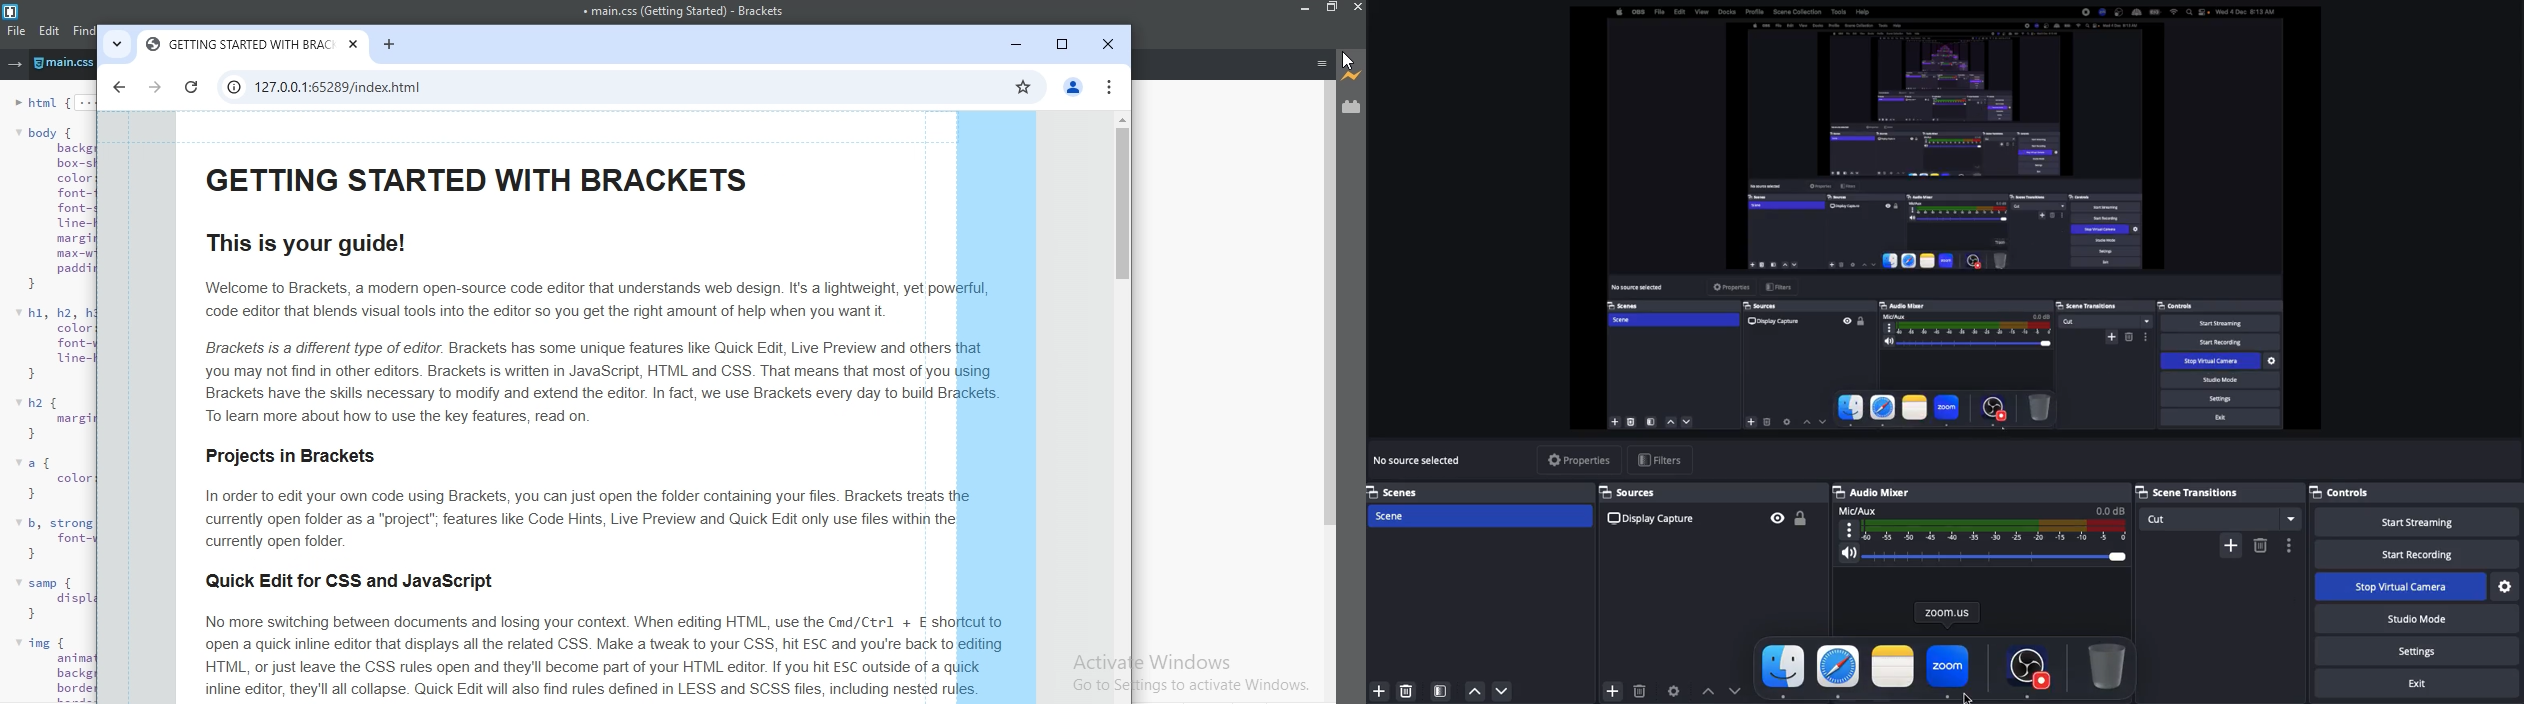 The width and height of the screenshot is (2548, 728). I want to click on Settings, so click(2420, 650).